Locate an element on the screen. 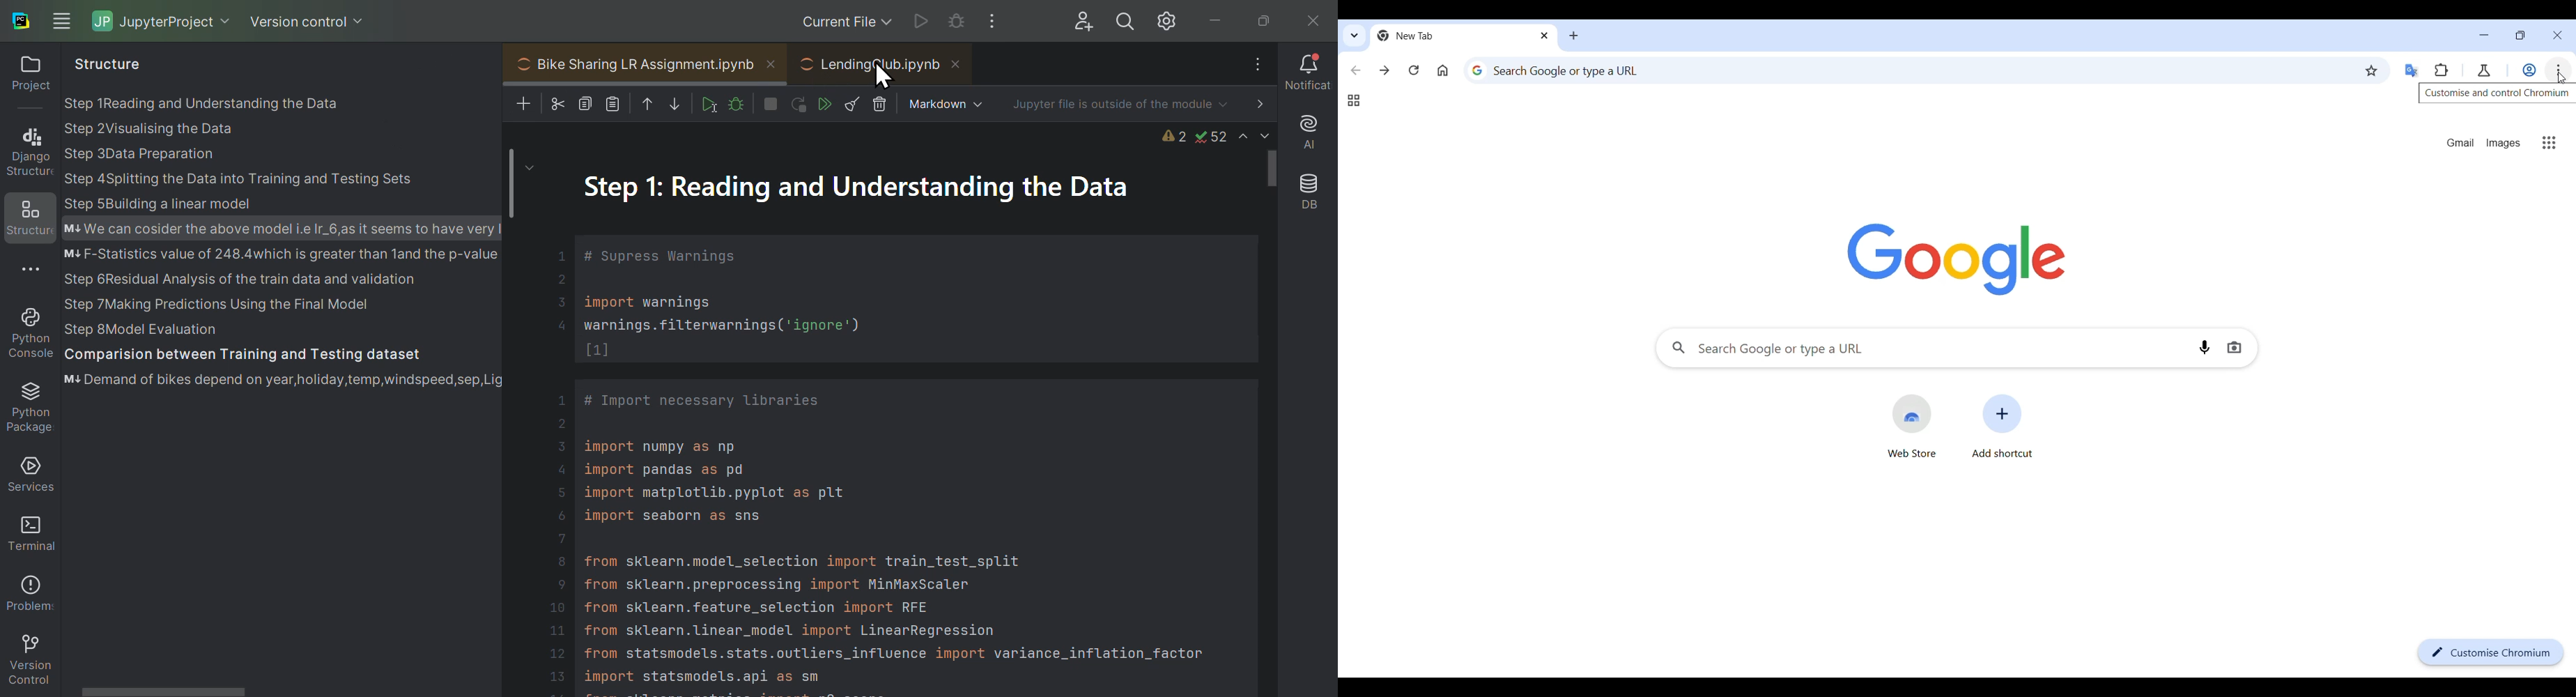 Image resolution: width=2576 pixels, height=700 pixels. Bookmark this tab is located at coordinates (2372, 70).